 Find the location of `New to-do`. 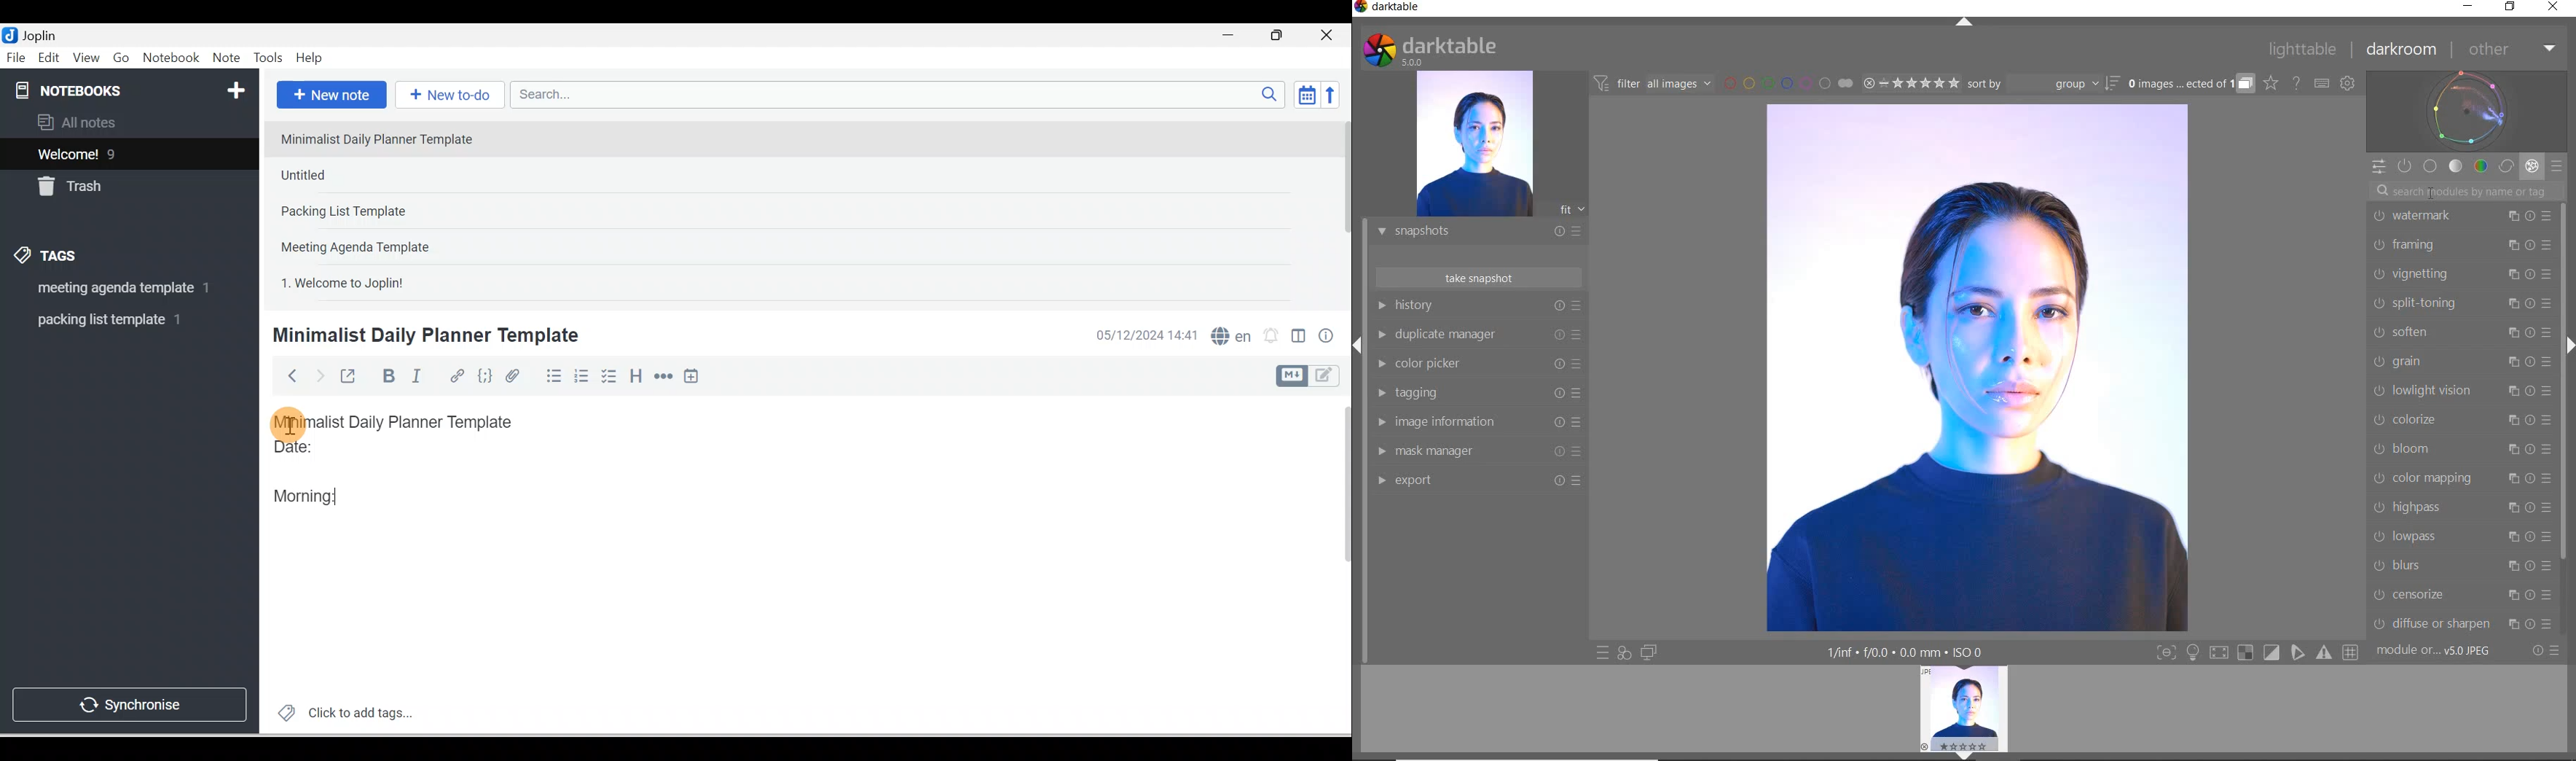

New to-do is located at coordinates (446, 96).